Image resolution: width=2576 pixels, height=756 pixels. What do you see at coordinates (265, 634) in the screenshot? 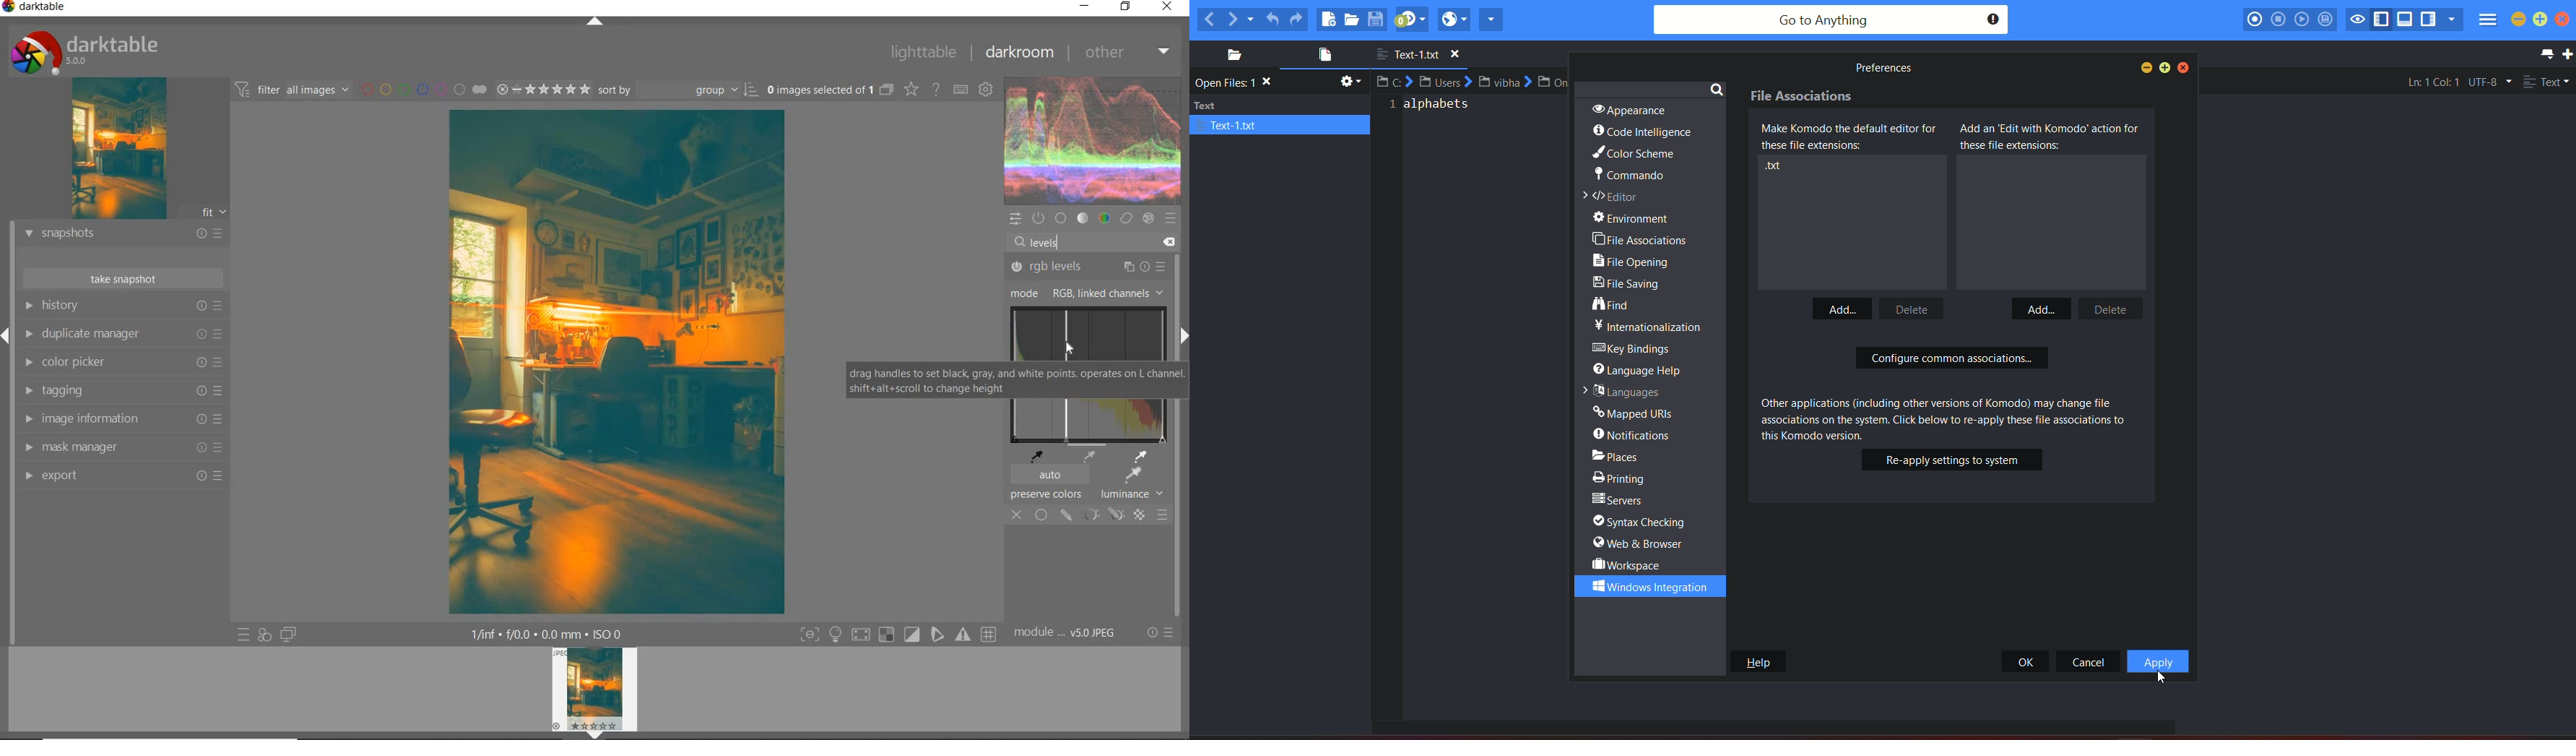
I see `quick access for applying any of your styles` at bounding box center [265, 634].